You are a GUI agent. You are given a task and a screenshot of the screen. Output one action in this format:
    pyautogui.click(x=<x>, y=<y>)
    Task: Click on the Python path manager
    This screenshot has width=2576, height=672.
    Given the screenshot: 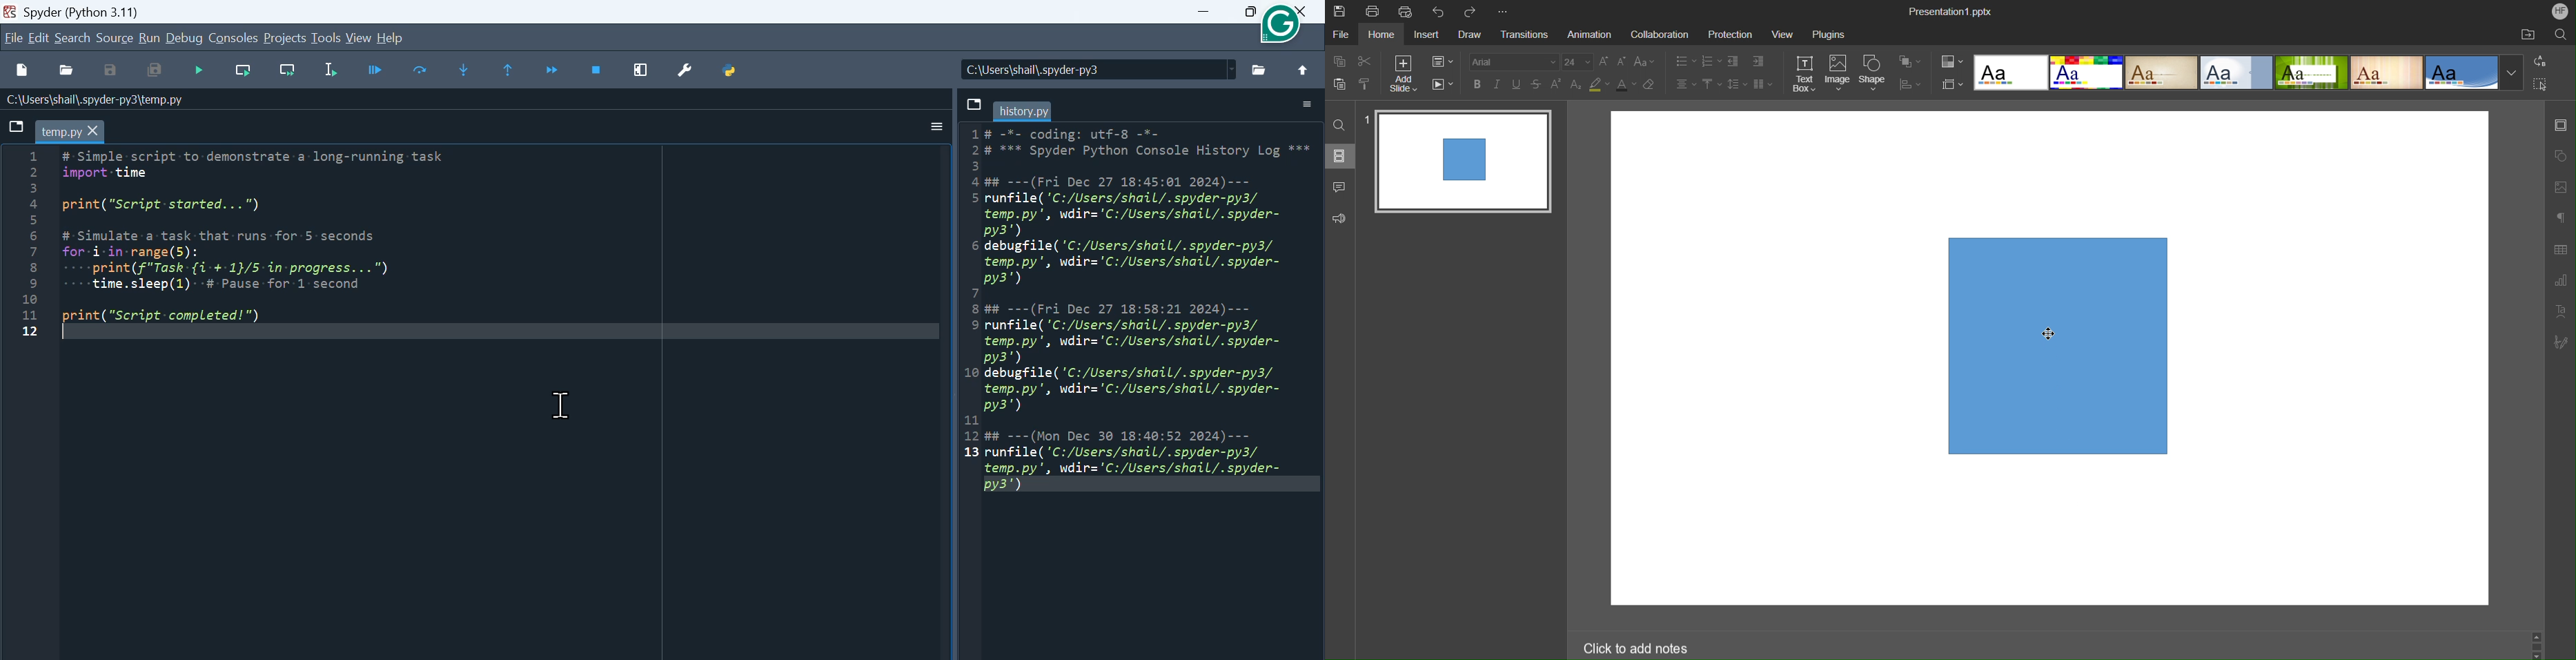 What is the action you would take?
    pyautogui.click(x=731, y=70)
    